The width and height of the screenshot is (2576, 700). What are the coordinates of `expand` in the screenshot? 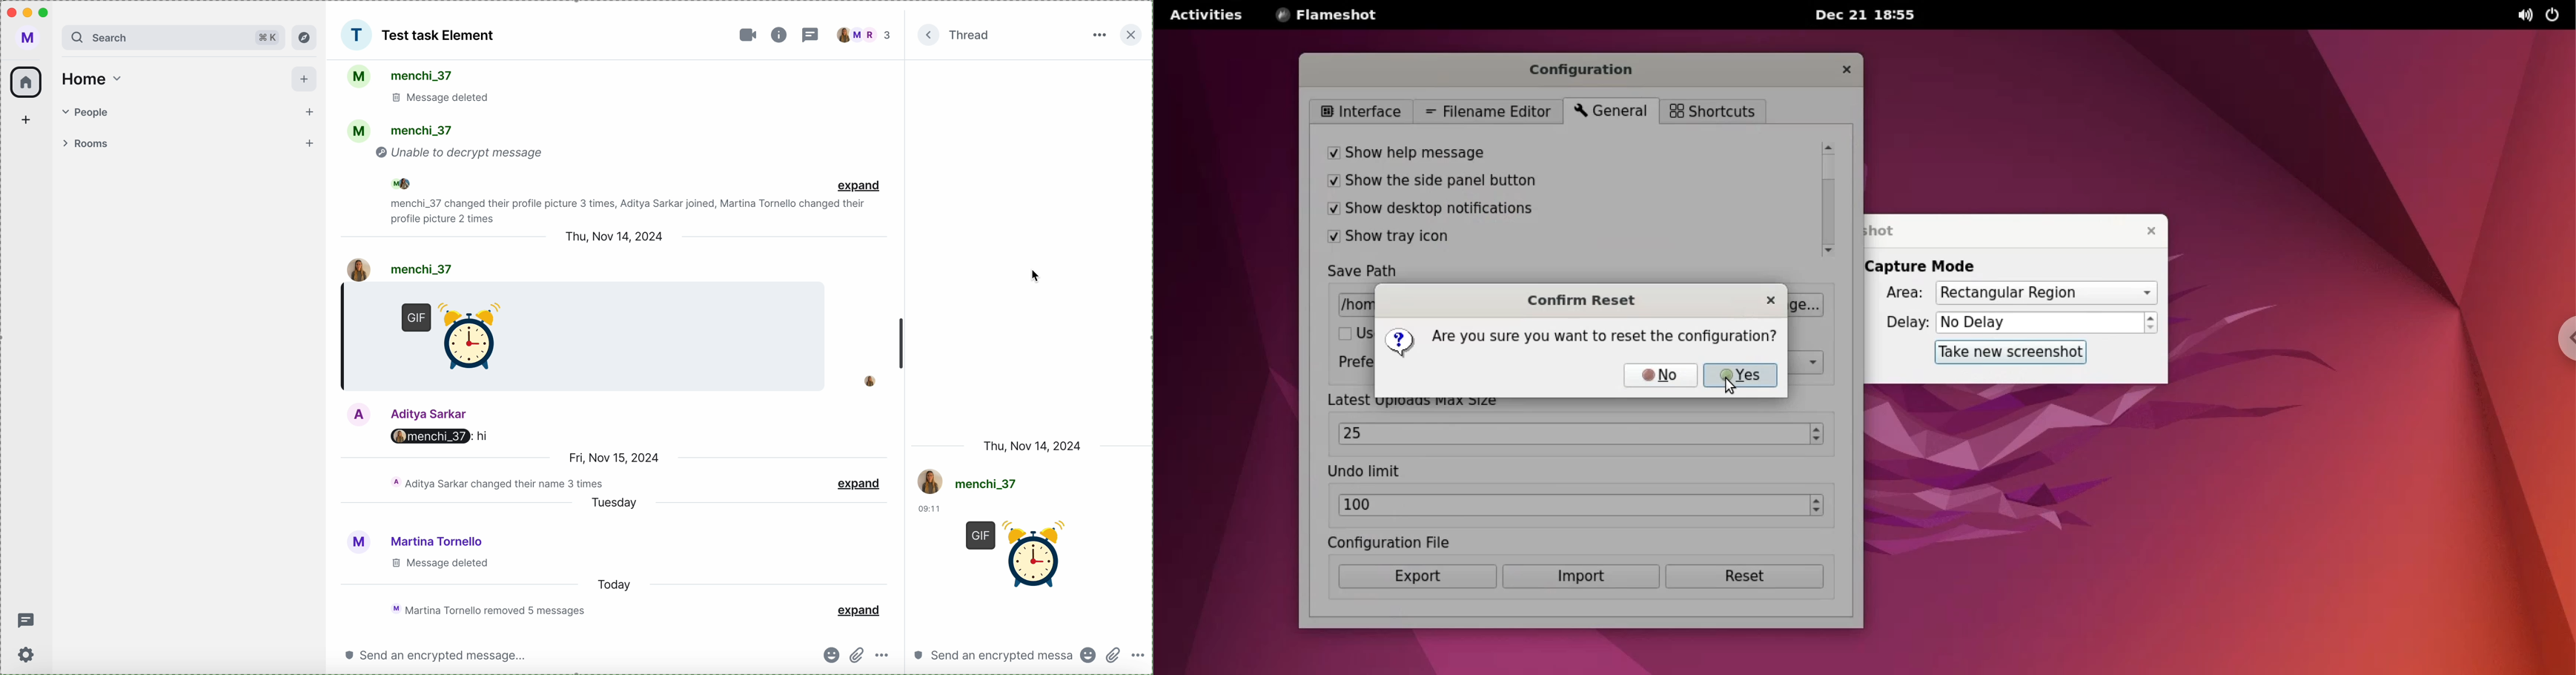 It's located at (930, 36).